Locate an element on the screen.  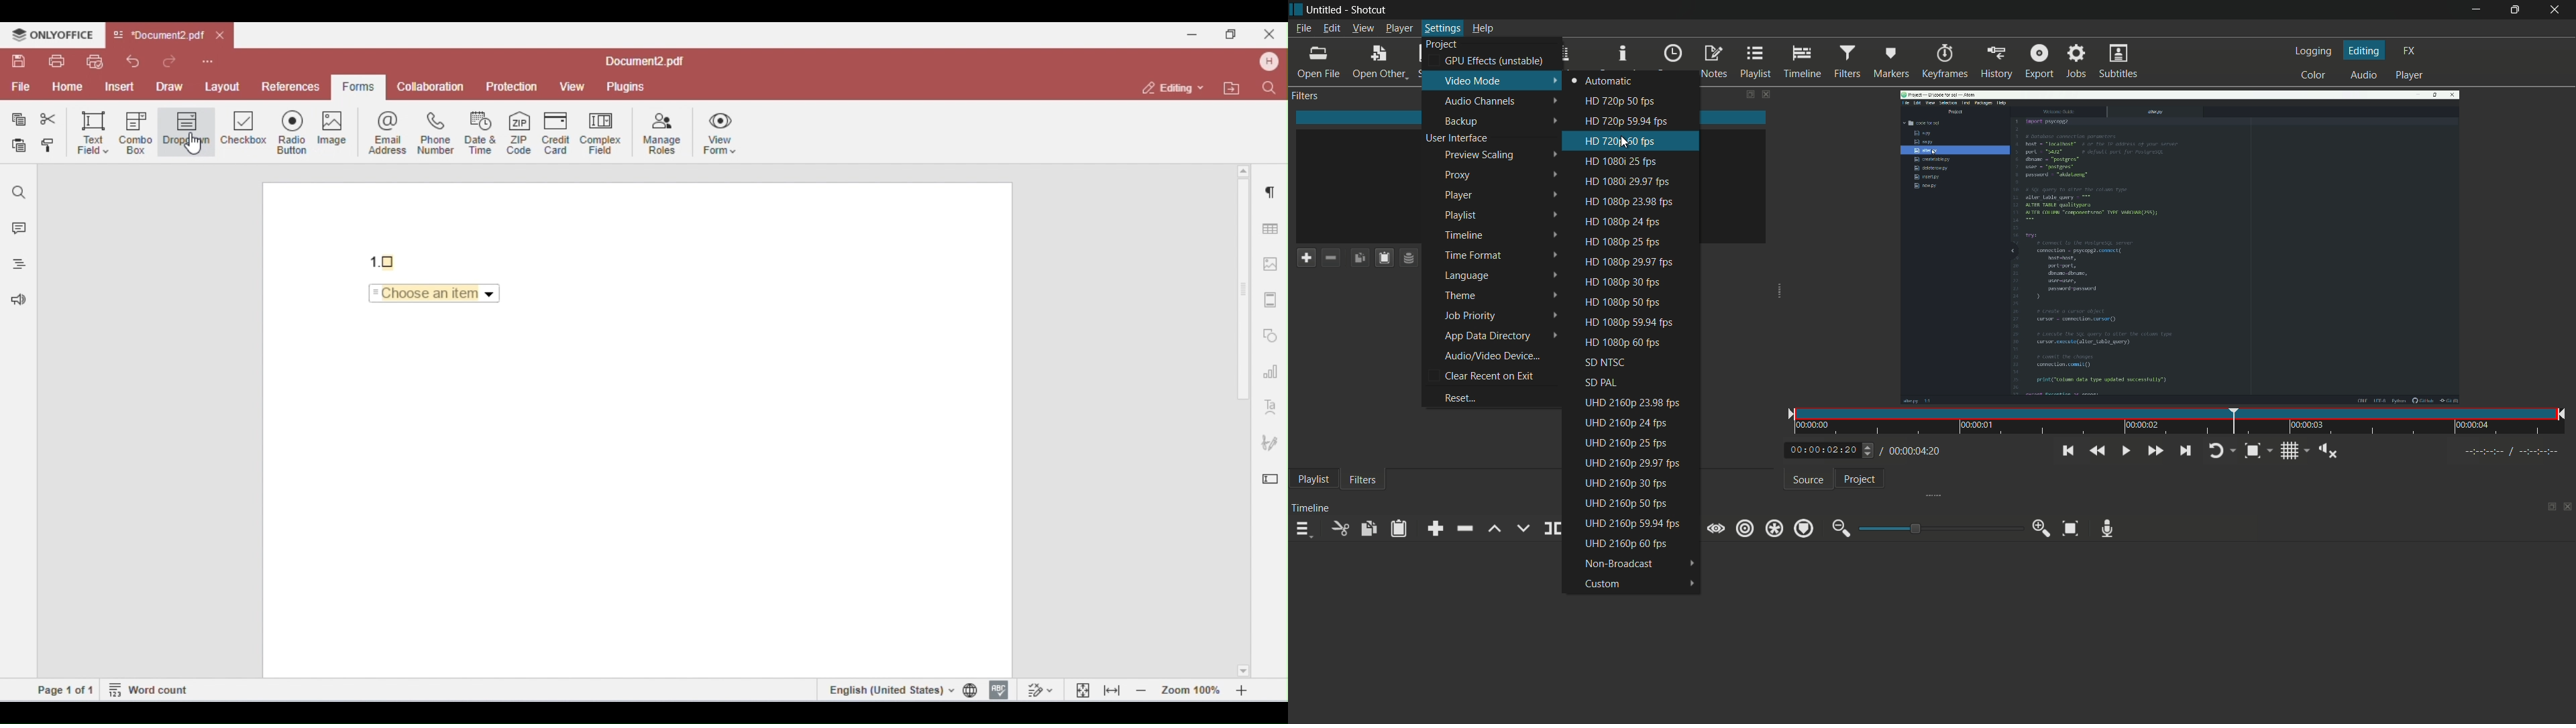
remove a filter is located at coordinates (1331, 256).